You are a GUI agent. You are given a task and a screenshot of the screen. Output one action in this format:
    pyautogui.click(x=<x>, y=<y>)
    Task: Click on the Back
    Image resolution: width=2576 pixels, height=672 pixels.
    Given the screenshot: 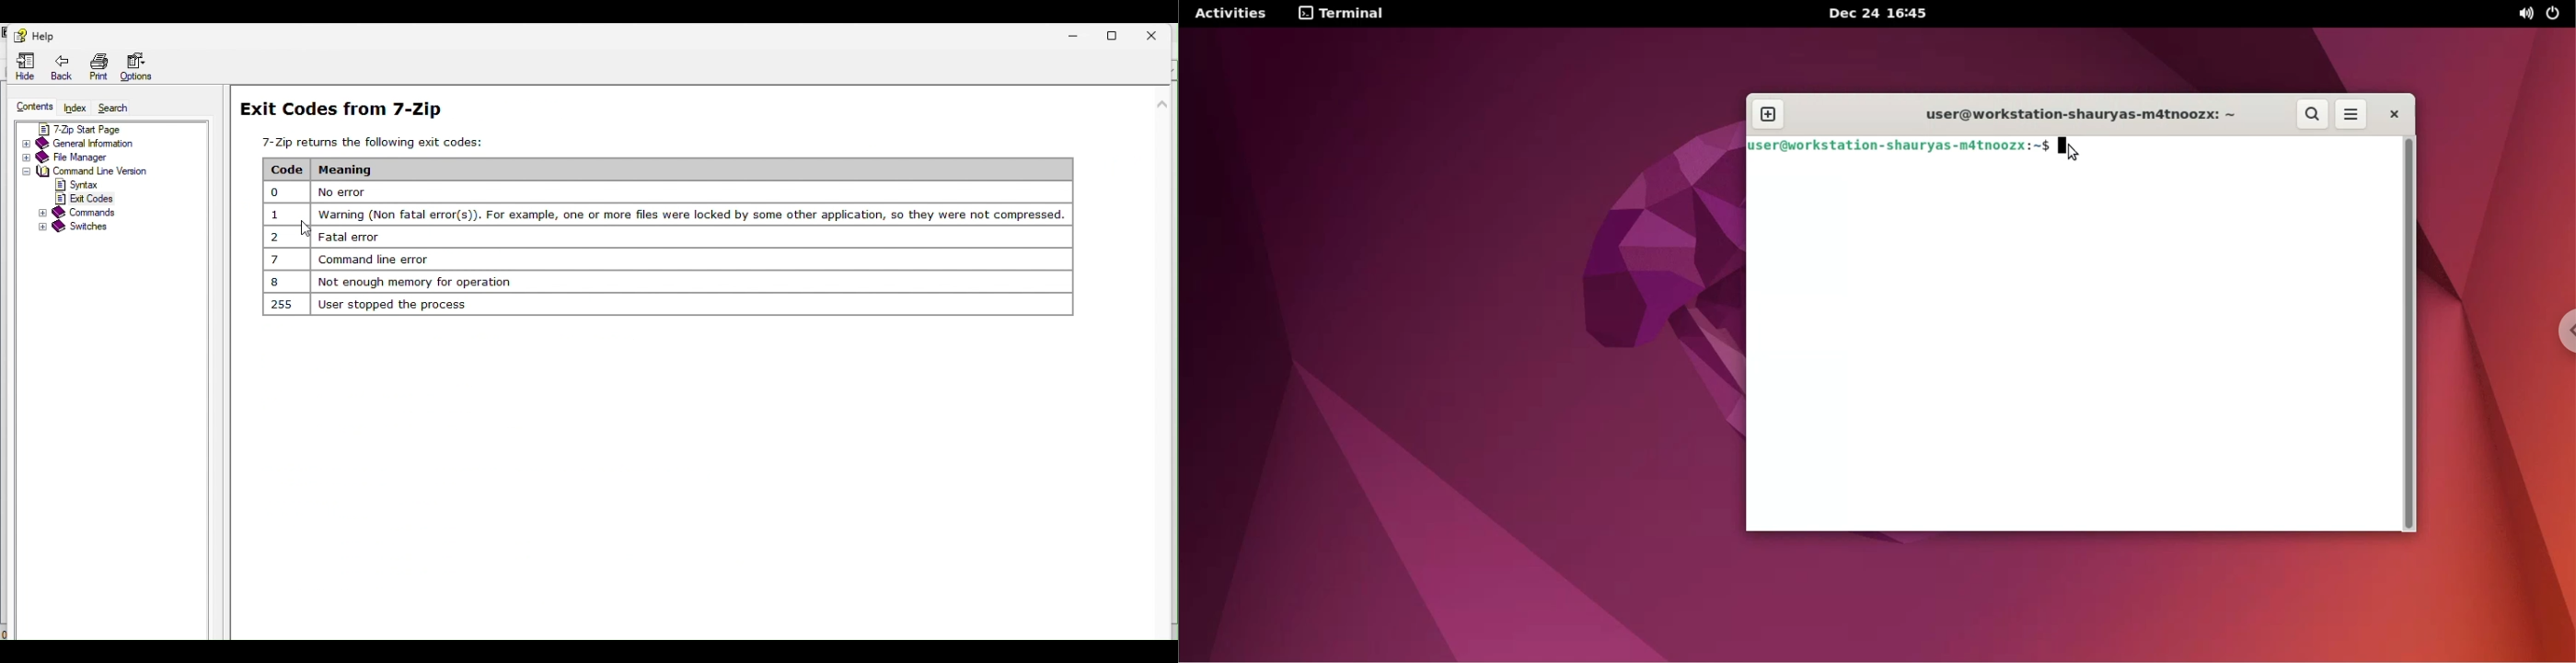 What is the action you would take?
    pyautogui.click(x=66, y=66)
    